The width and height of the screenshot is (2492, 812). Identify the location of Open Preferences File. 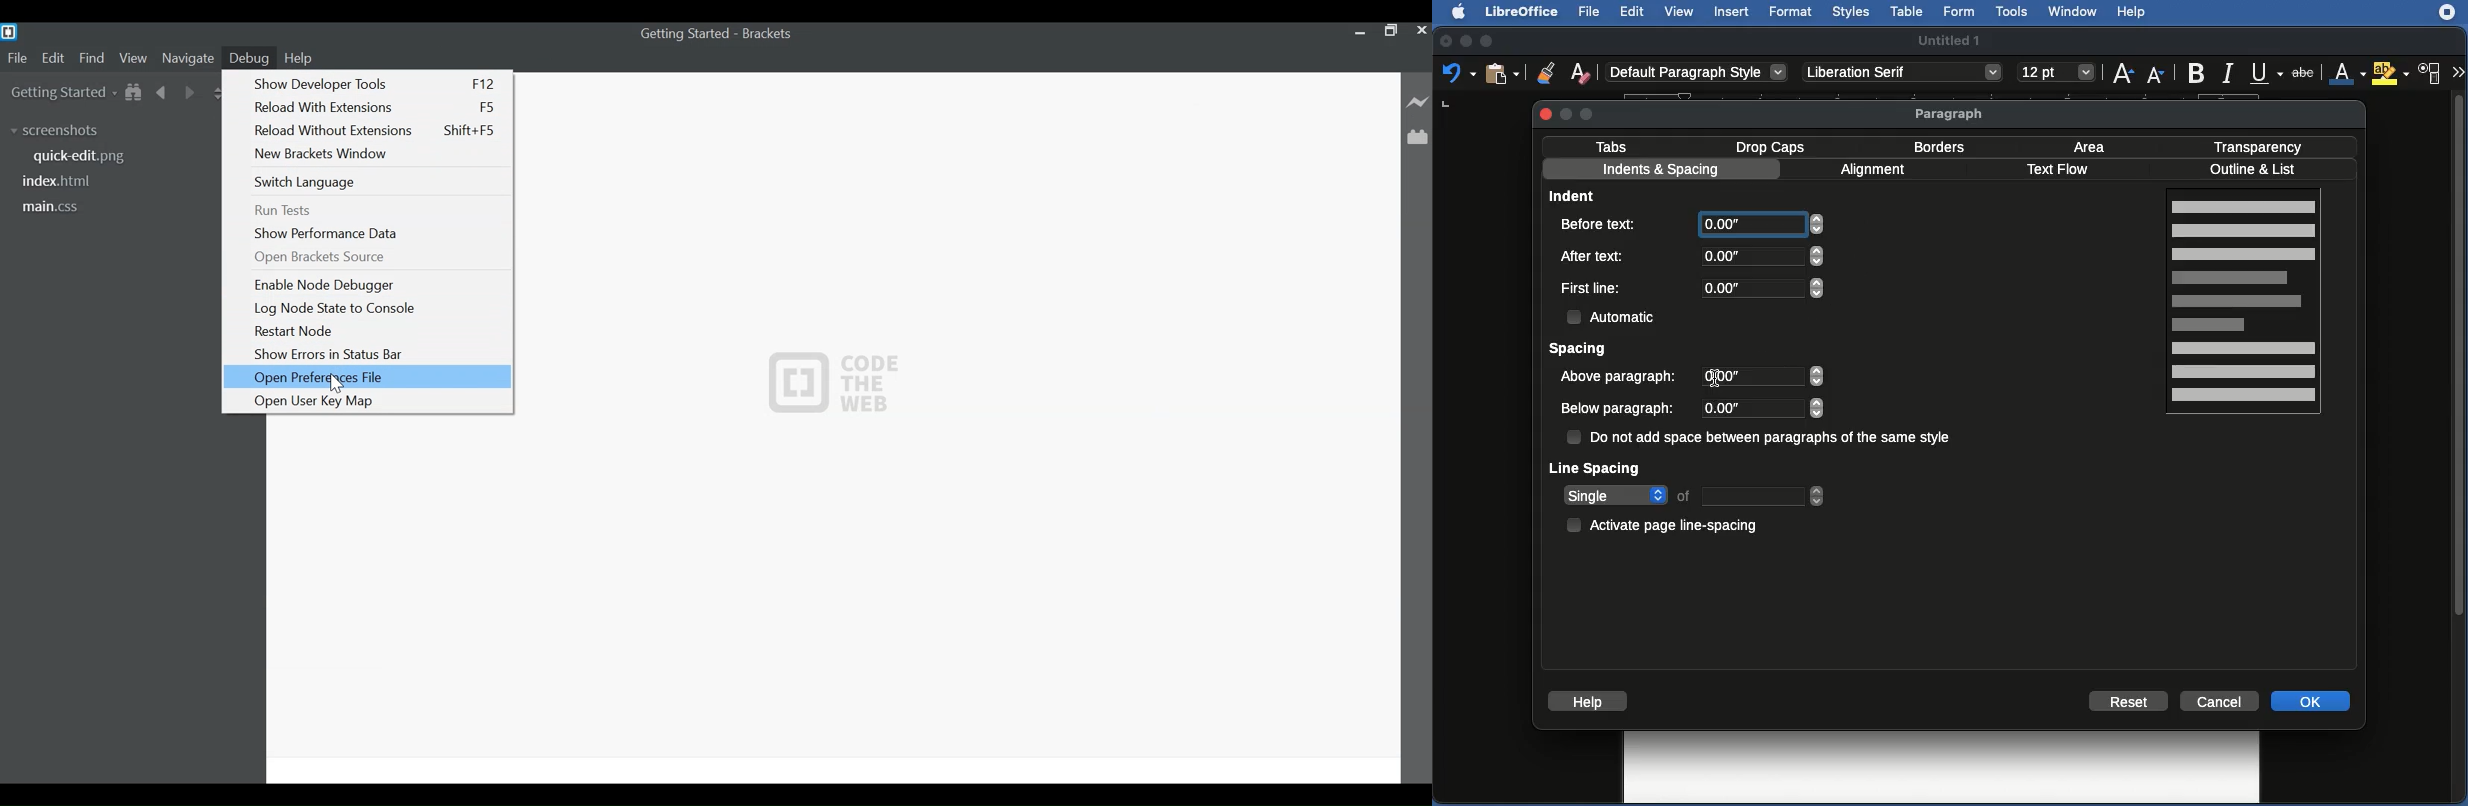
(368, 377).